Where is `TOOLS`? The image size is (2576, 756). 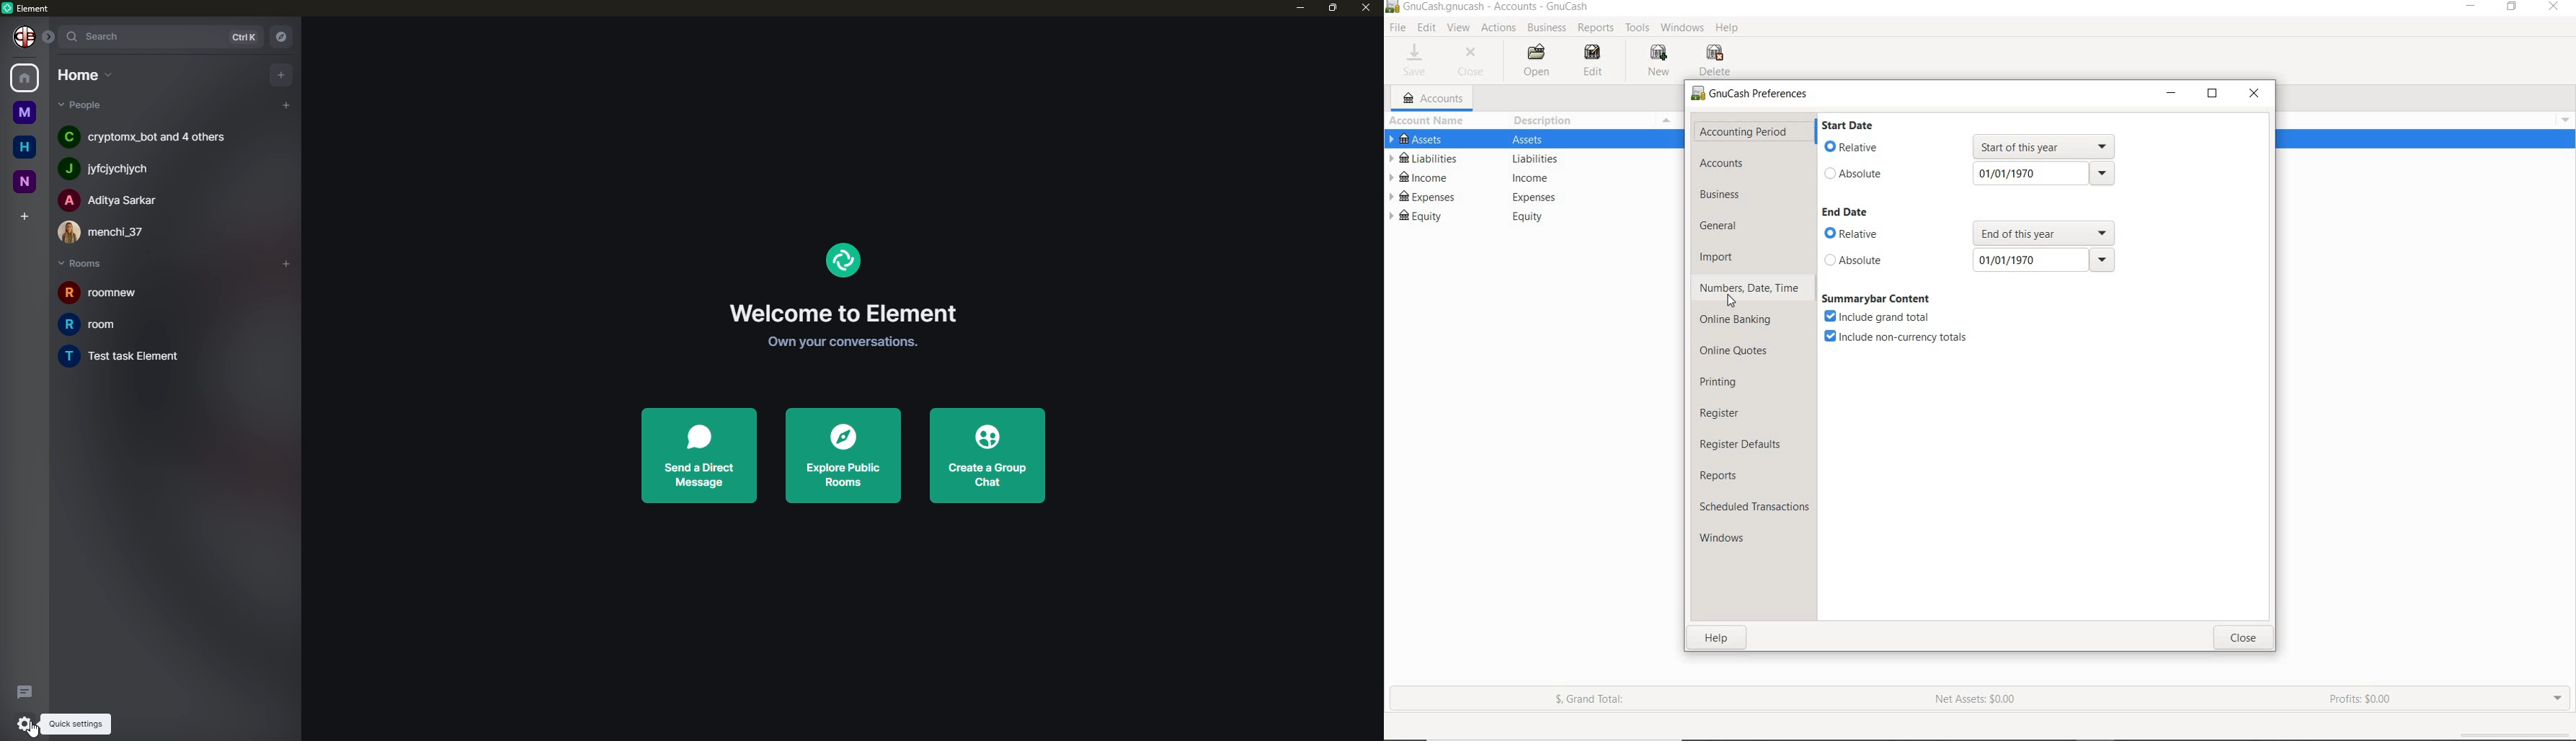 TOOLS is located at coordinates (1638, 30).